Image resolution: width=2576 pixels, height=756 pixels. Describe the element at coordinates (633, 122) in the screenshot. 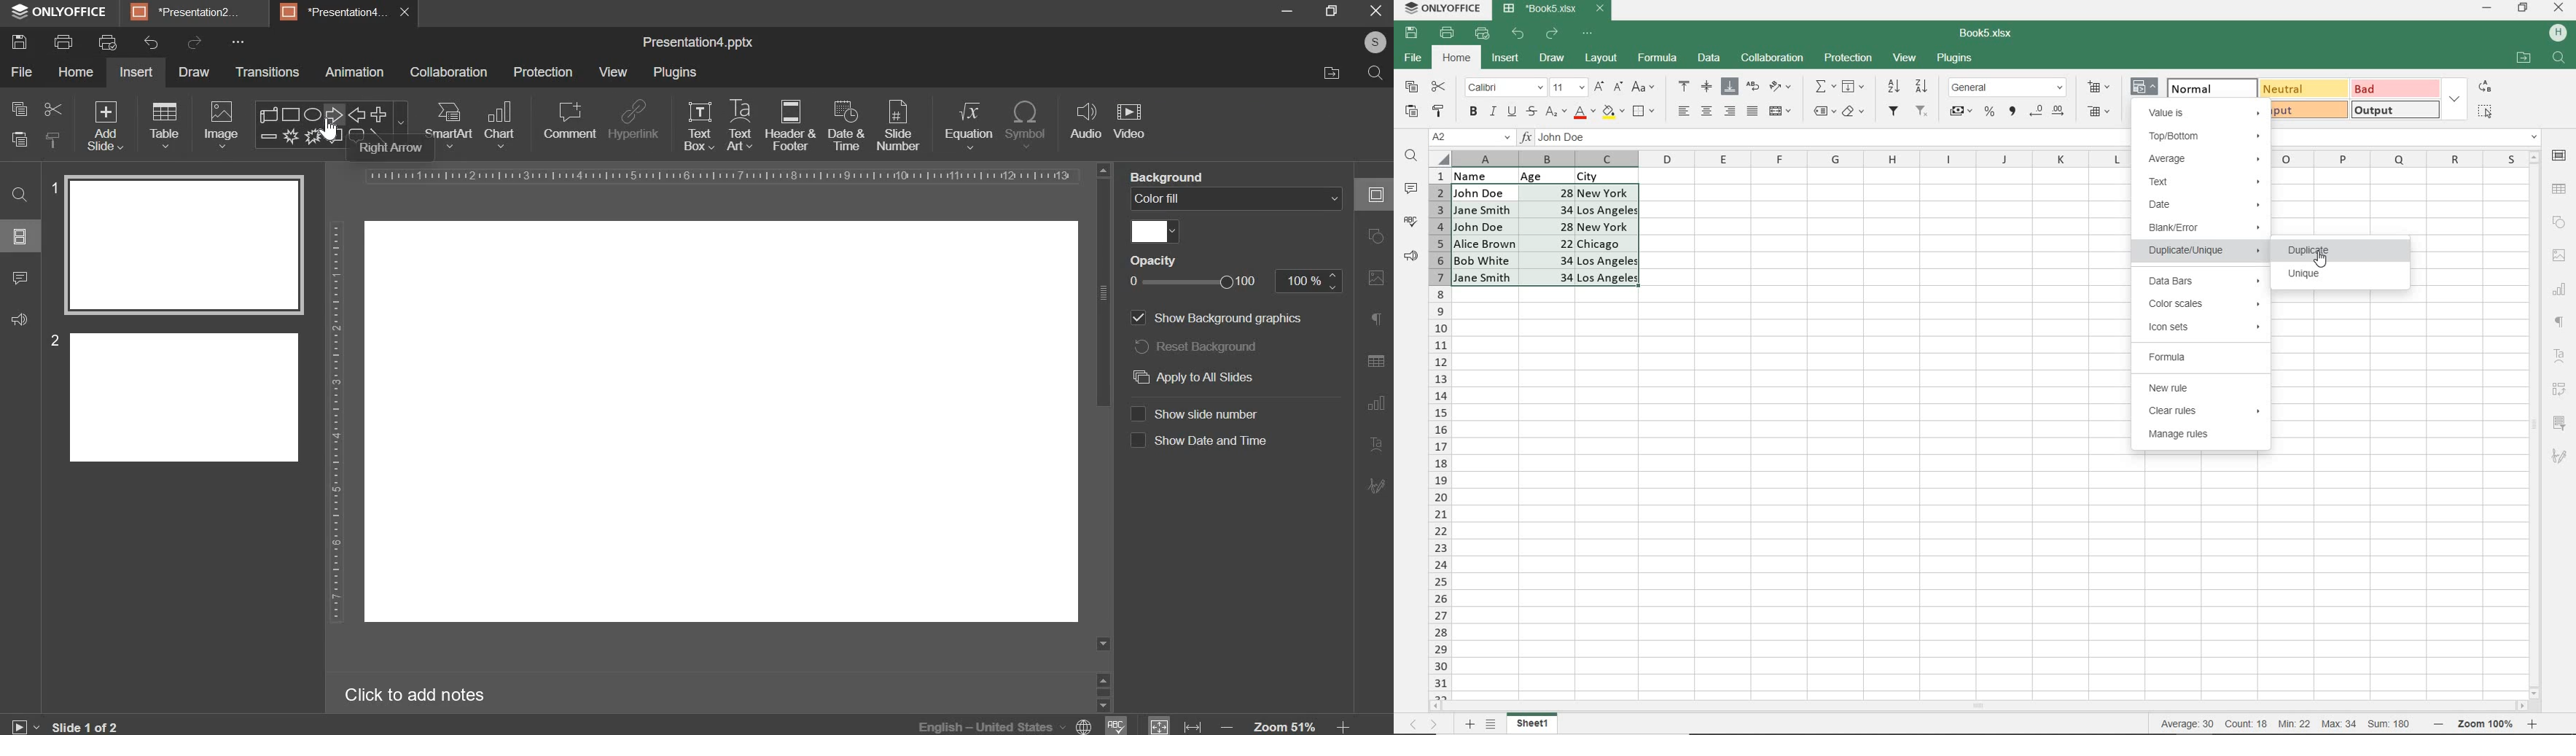

I see `hyperlink` at that location.